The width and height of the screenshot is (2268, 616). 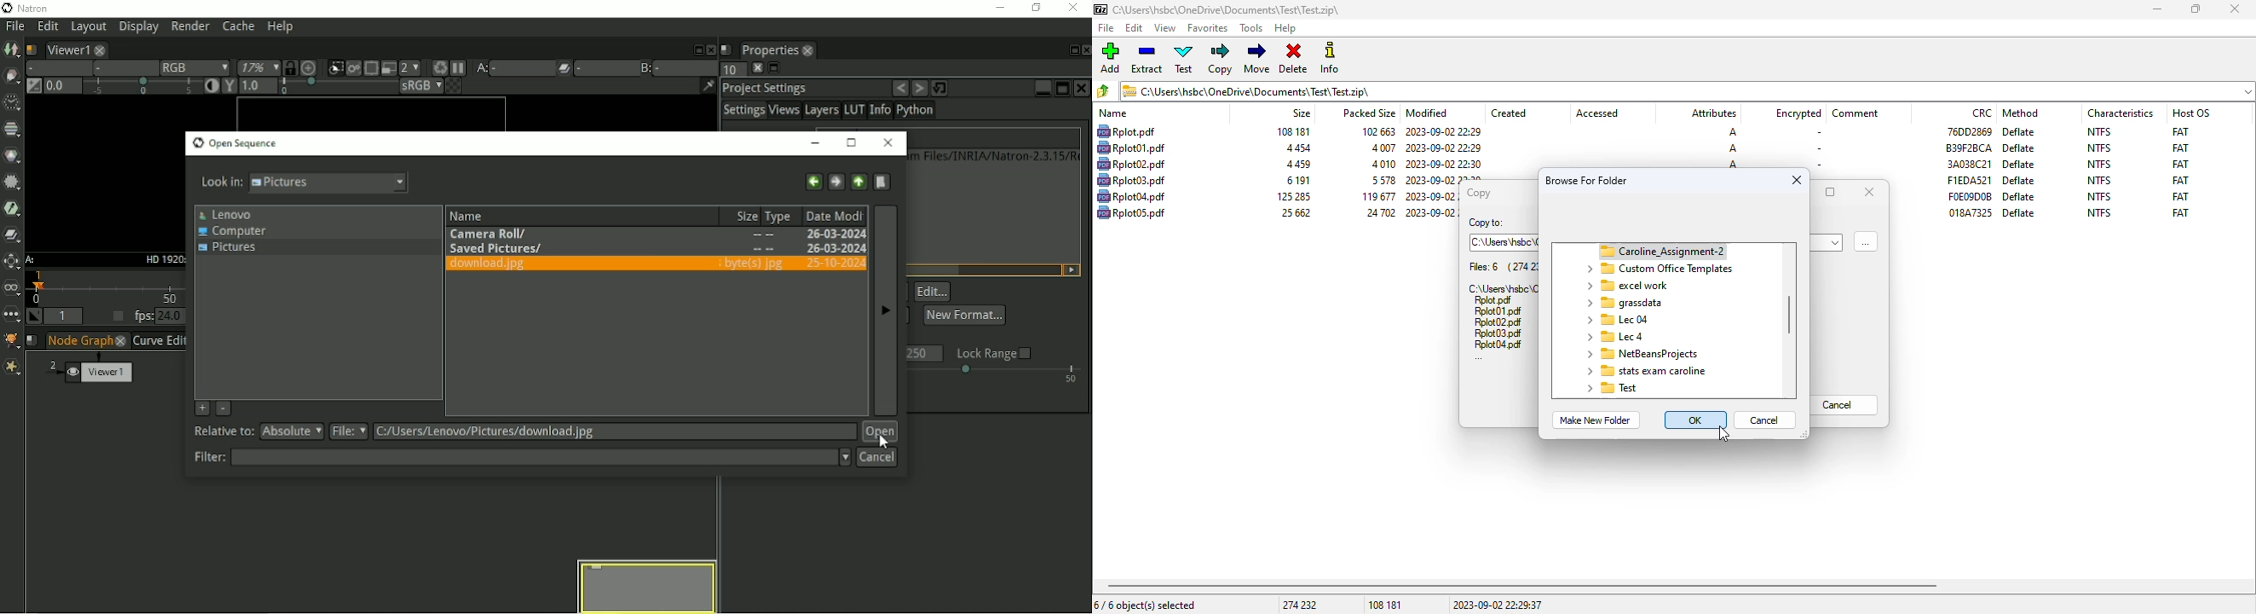 I want to click on Image, so click(x=12, y=50).